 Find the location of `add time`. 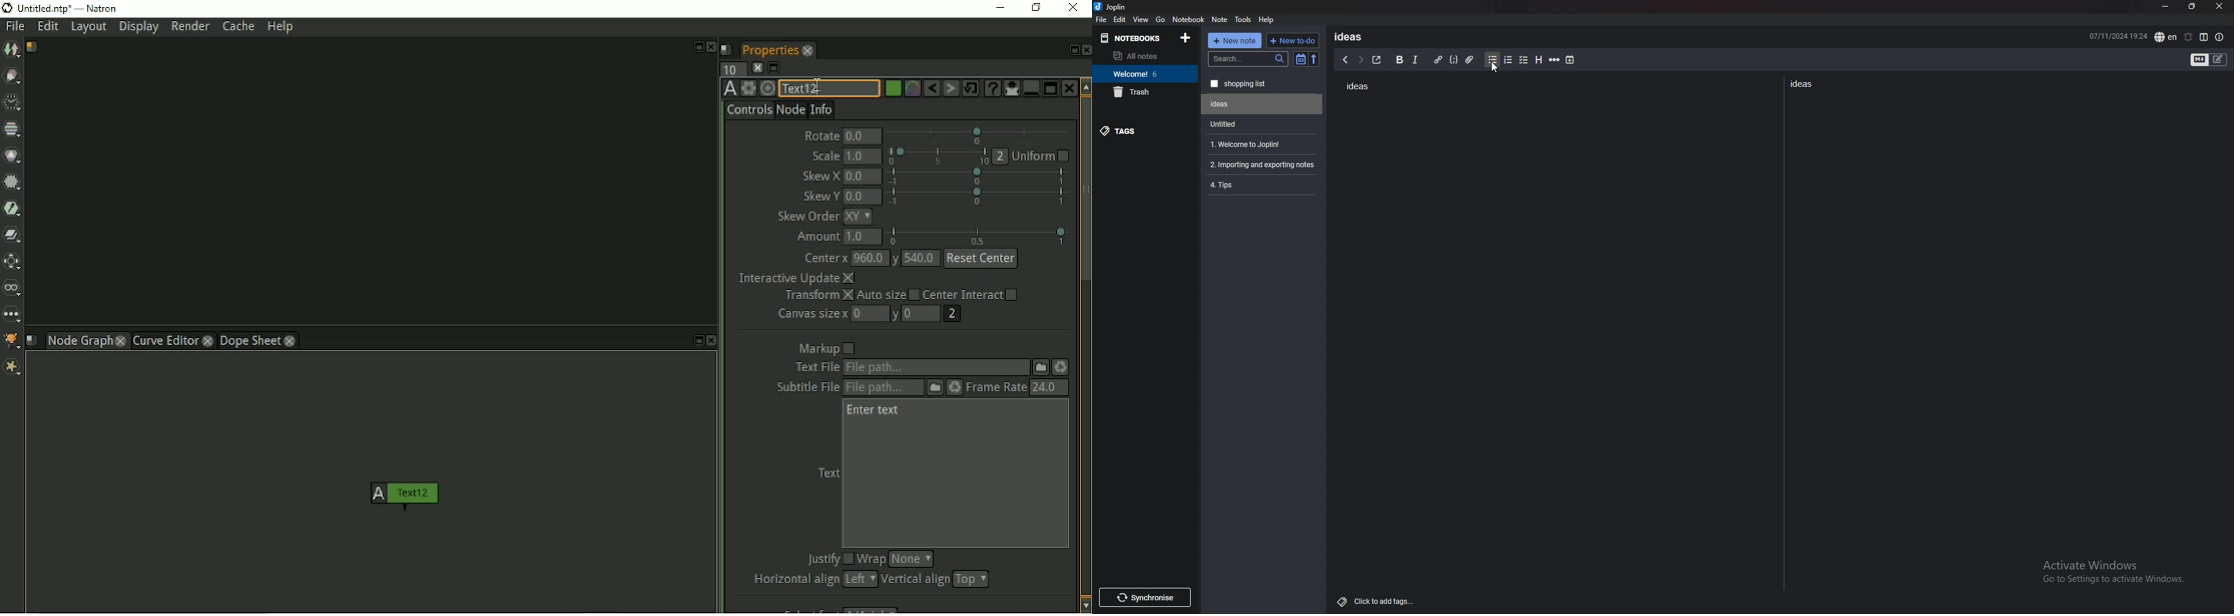

add time is located at coordinates (1571, 59).